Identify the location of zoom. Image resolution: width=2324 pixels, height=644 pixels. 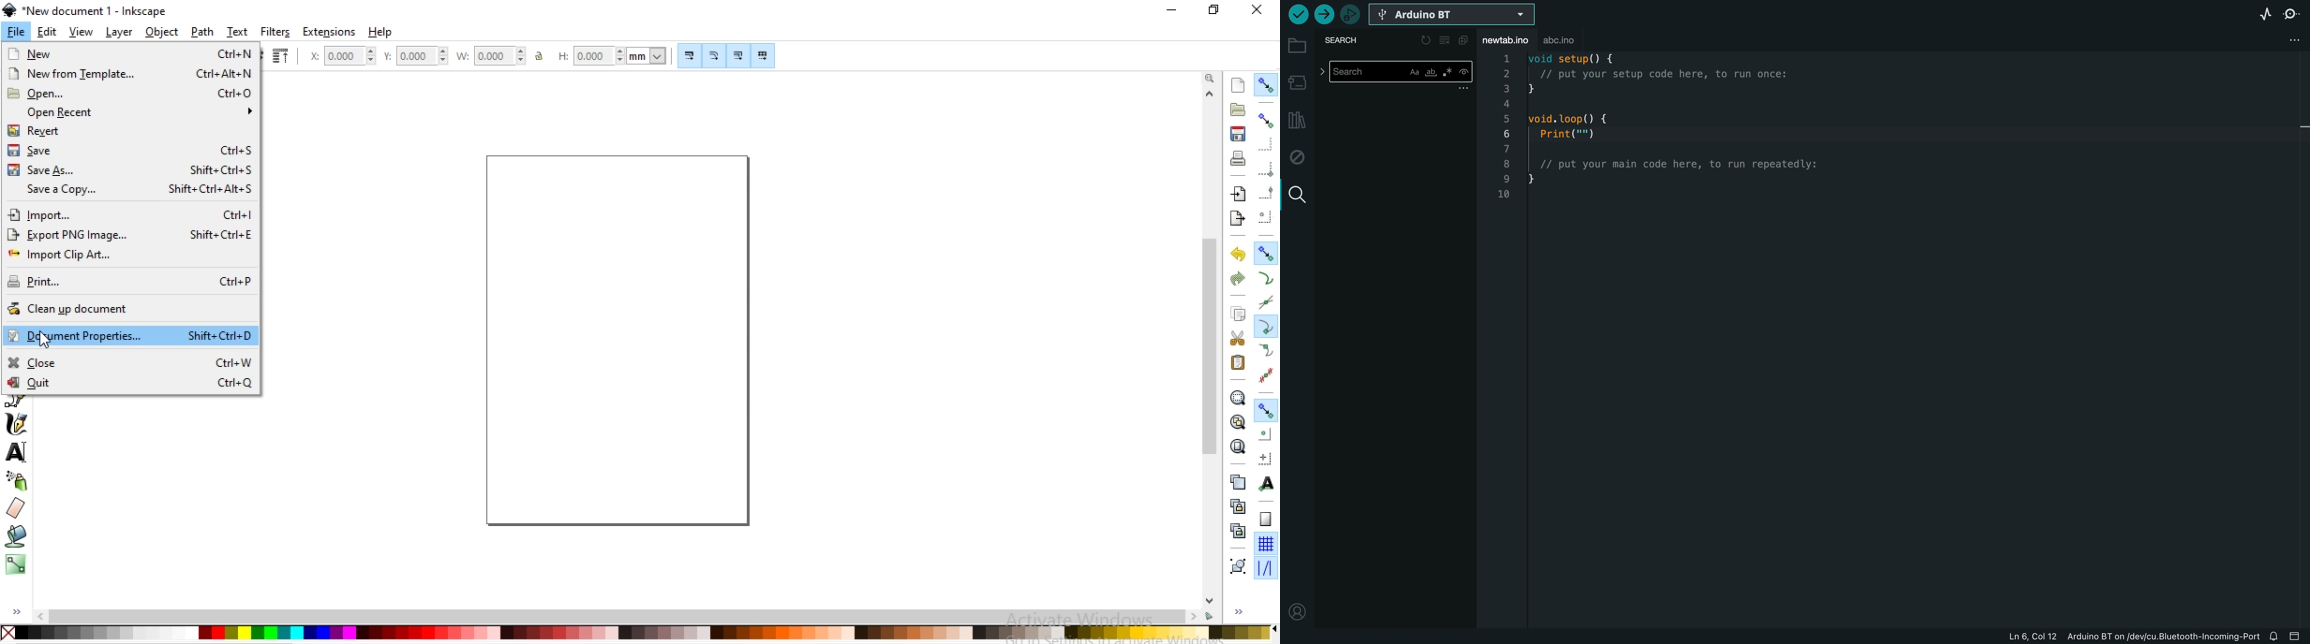
(1212, 77).